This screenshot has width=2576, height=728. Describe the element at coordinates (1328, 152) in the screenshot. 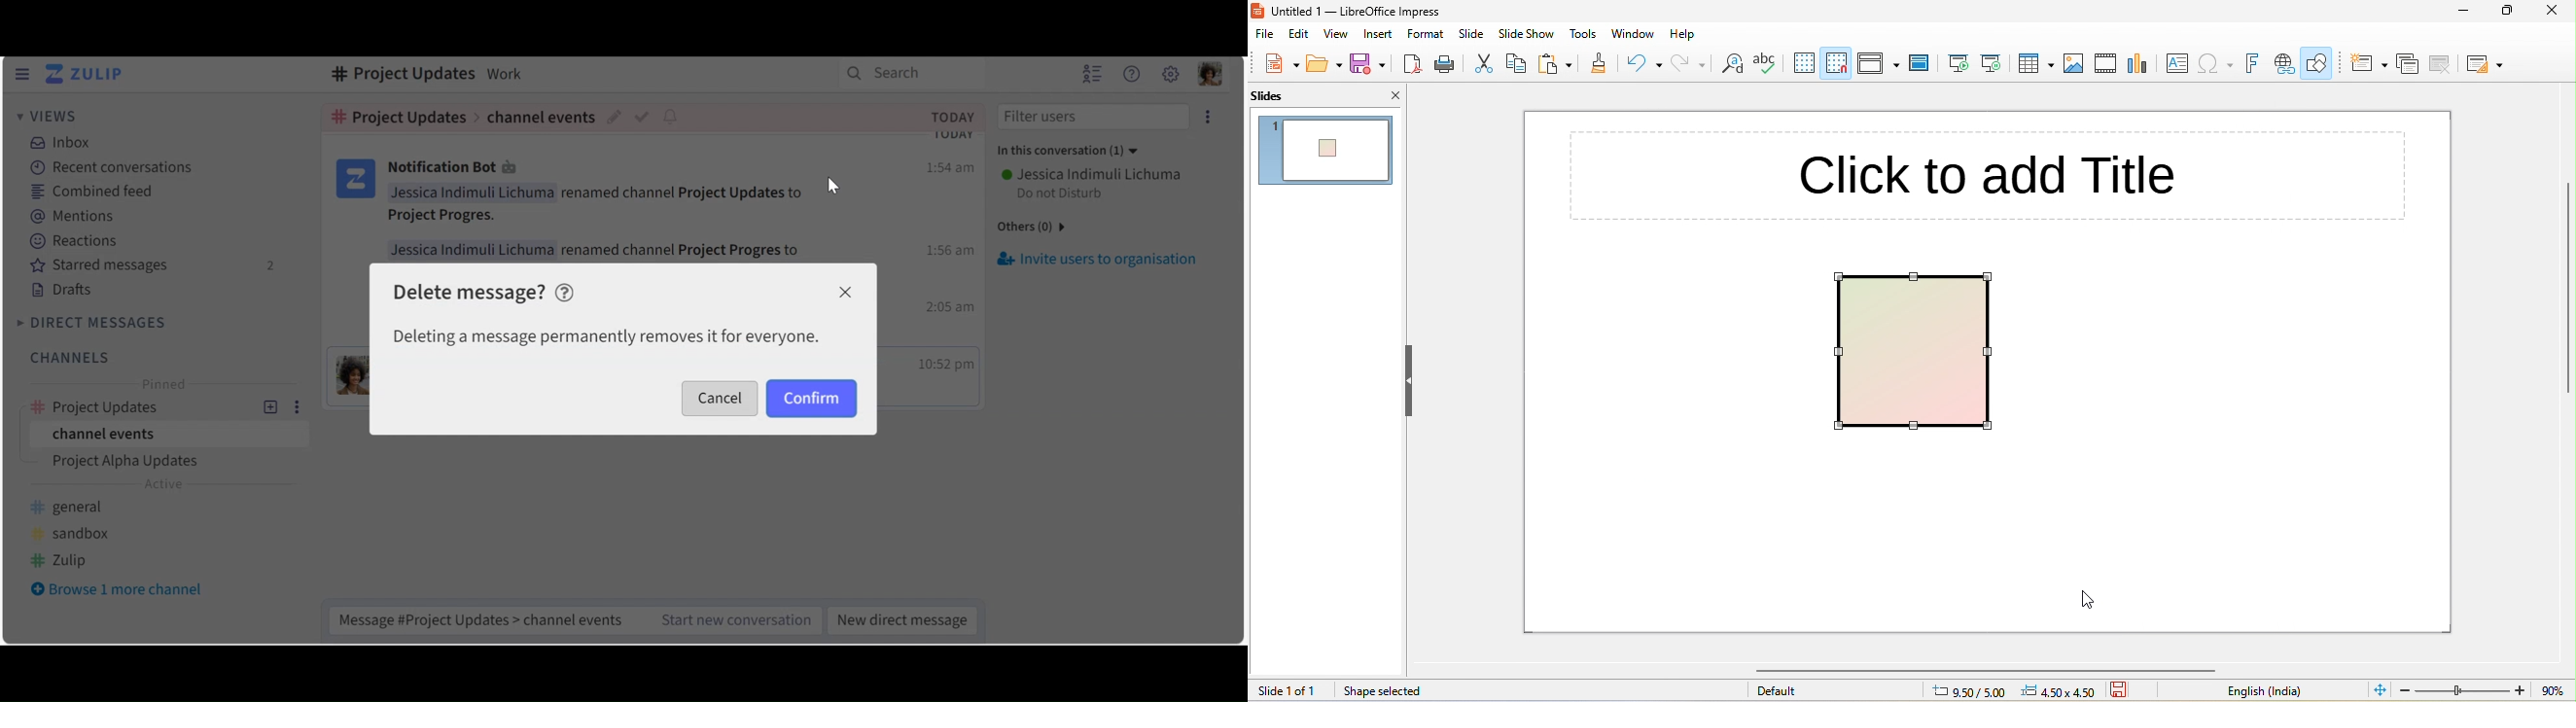

I see `gradient style appeared` at that location.